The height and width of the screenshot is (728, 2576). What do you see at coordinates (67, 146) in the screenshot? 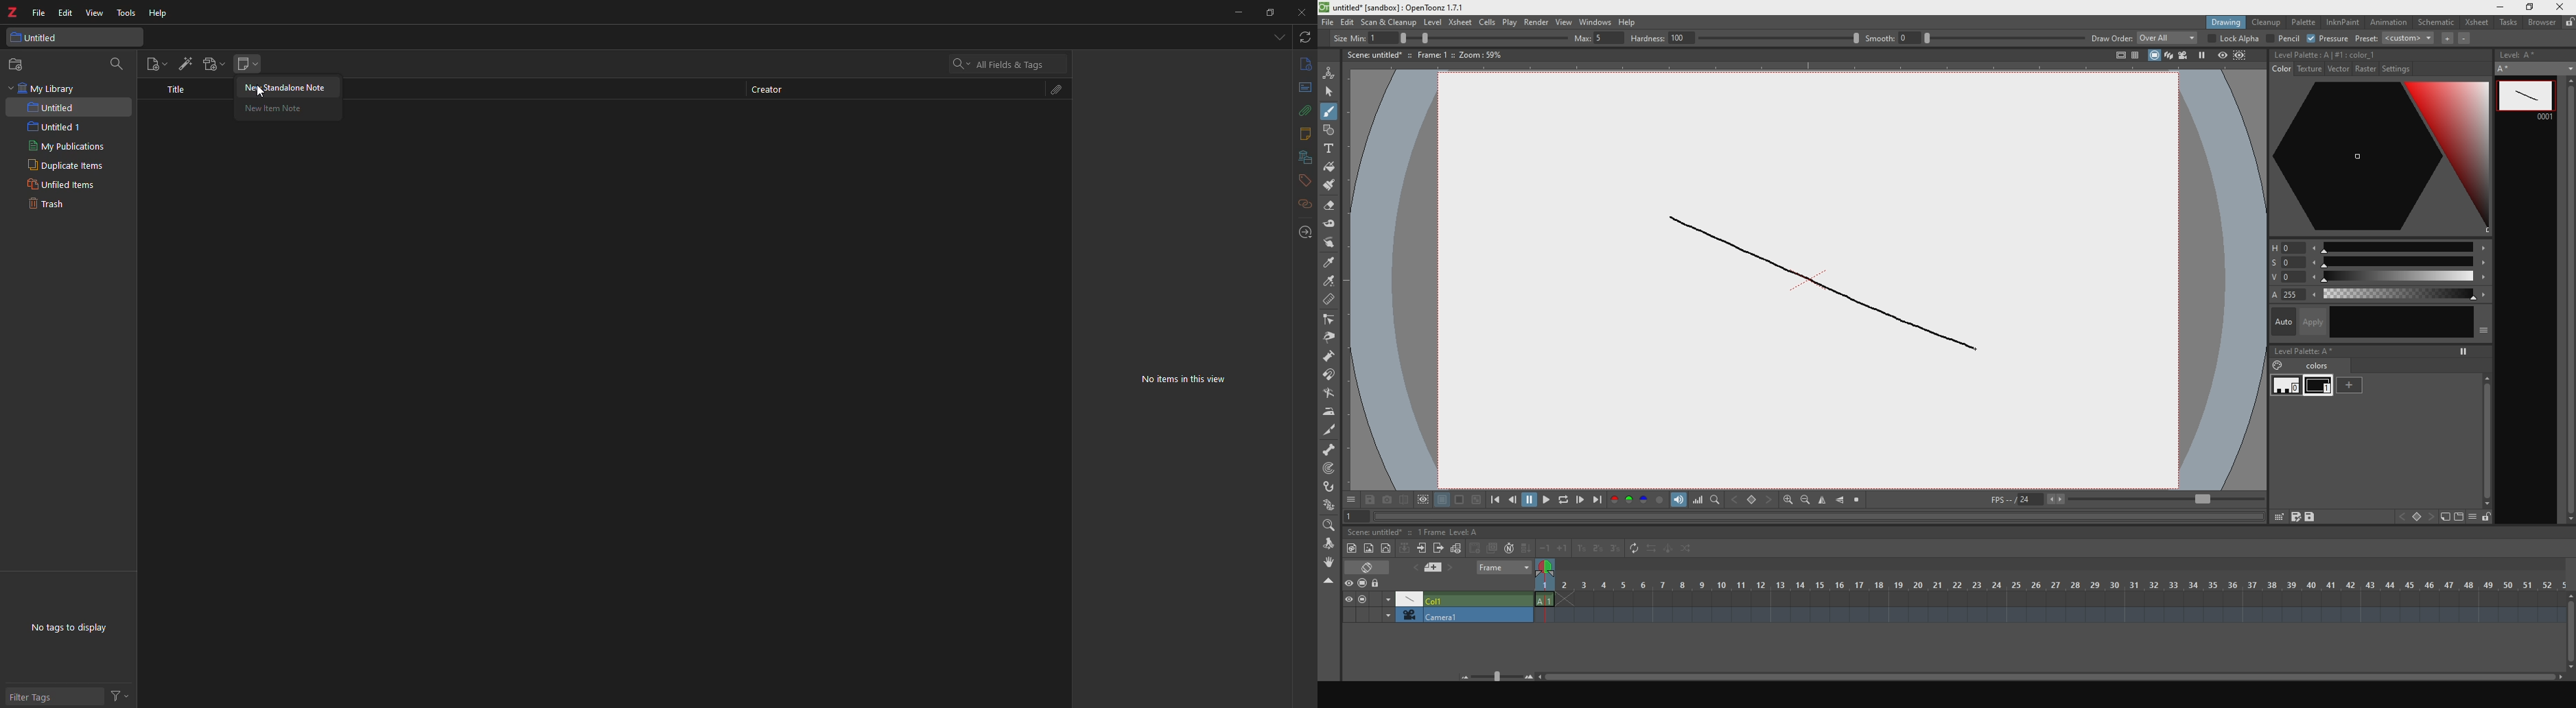
I see `my publications` at bounding box center [67, 146].